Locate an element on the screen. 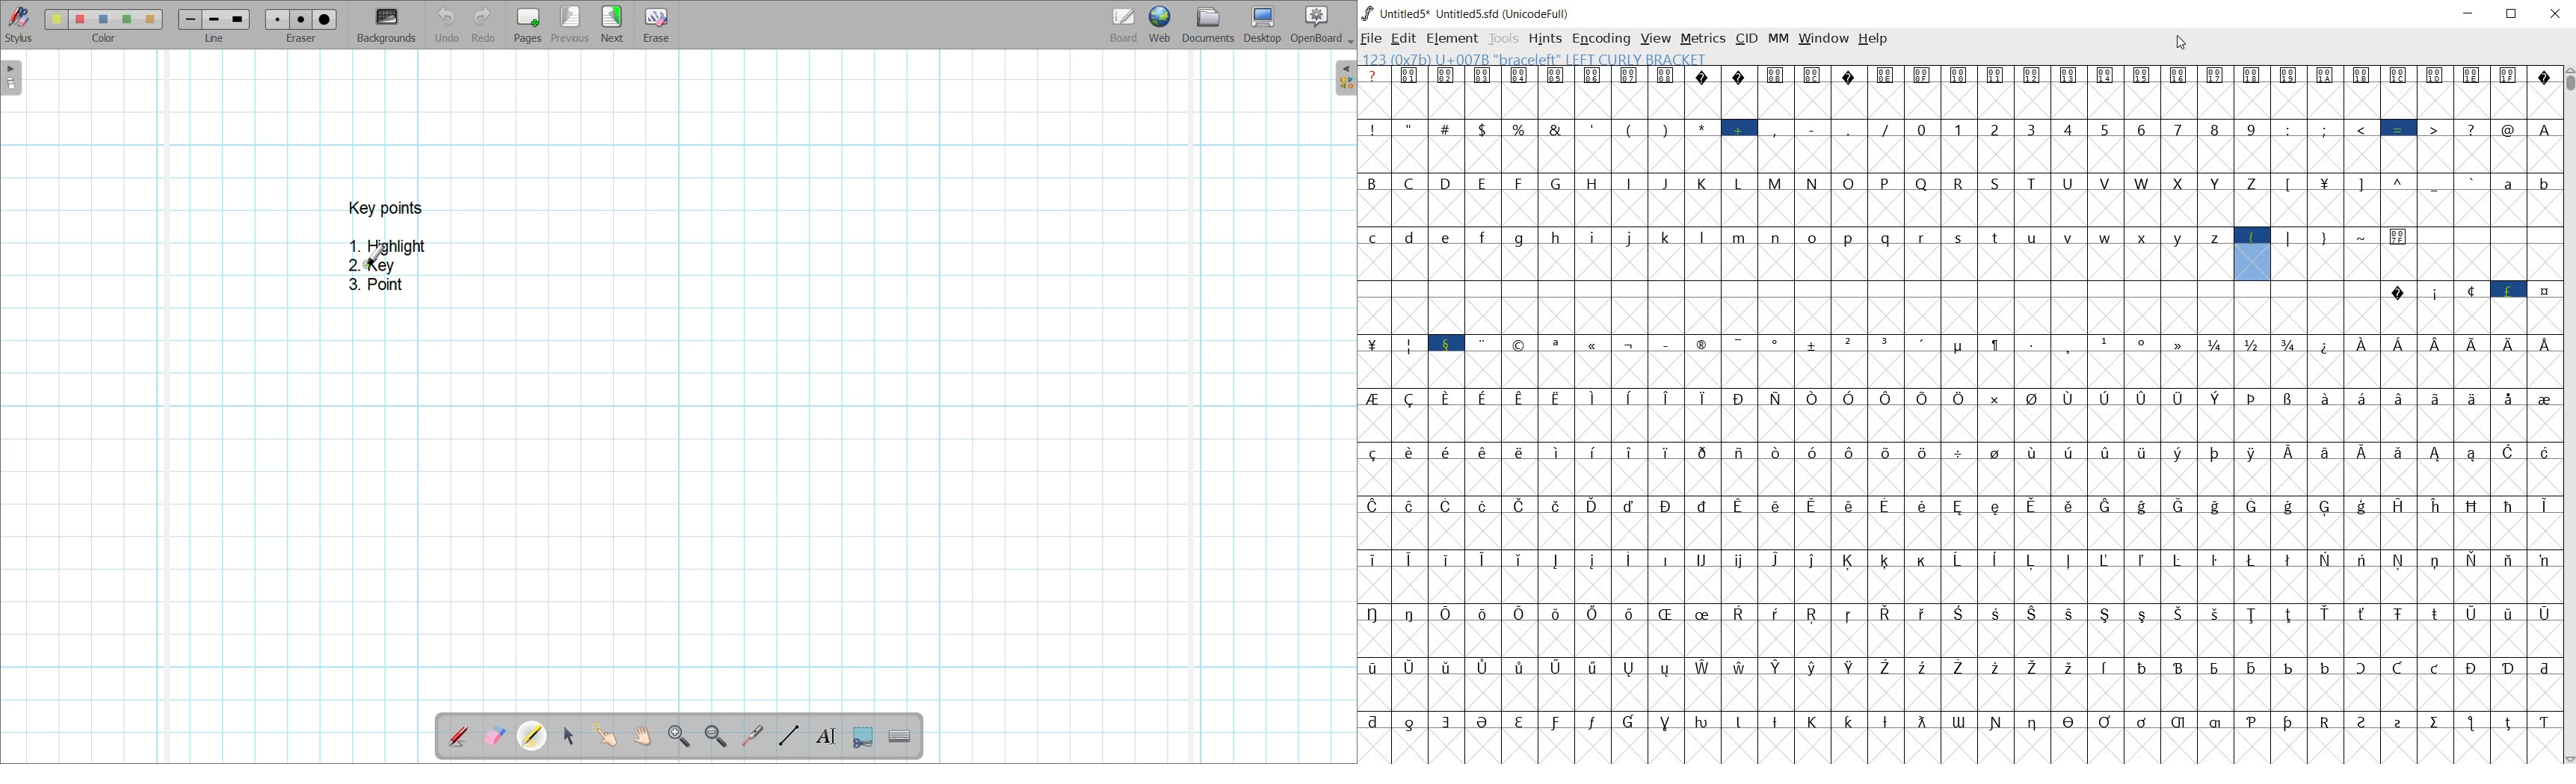 The width and height of the screenshot is (2576, 784). FILE is located at coordinates (1372, 40).